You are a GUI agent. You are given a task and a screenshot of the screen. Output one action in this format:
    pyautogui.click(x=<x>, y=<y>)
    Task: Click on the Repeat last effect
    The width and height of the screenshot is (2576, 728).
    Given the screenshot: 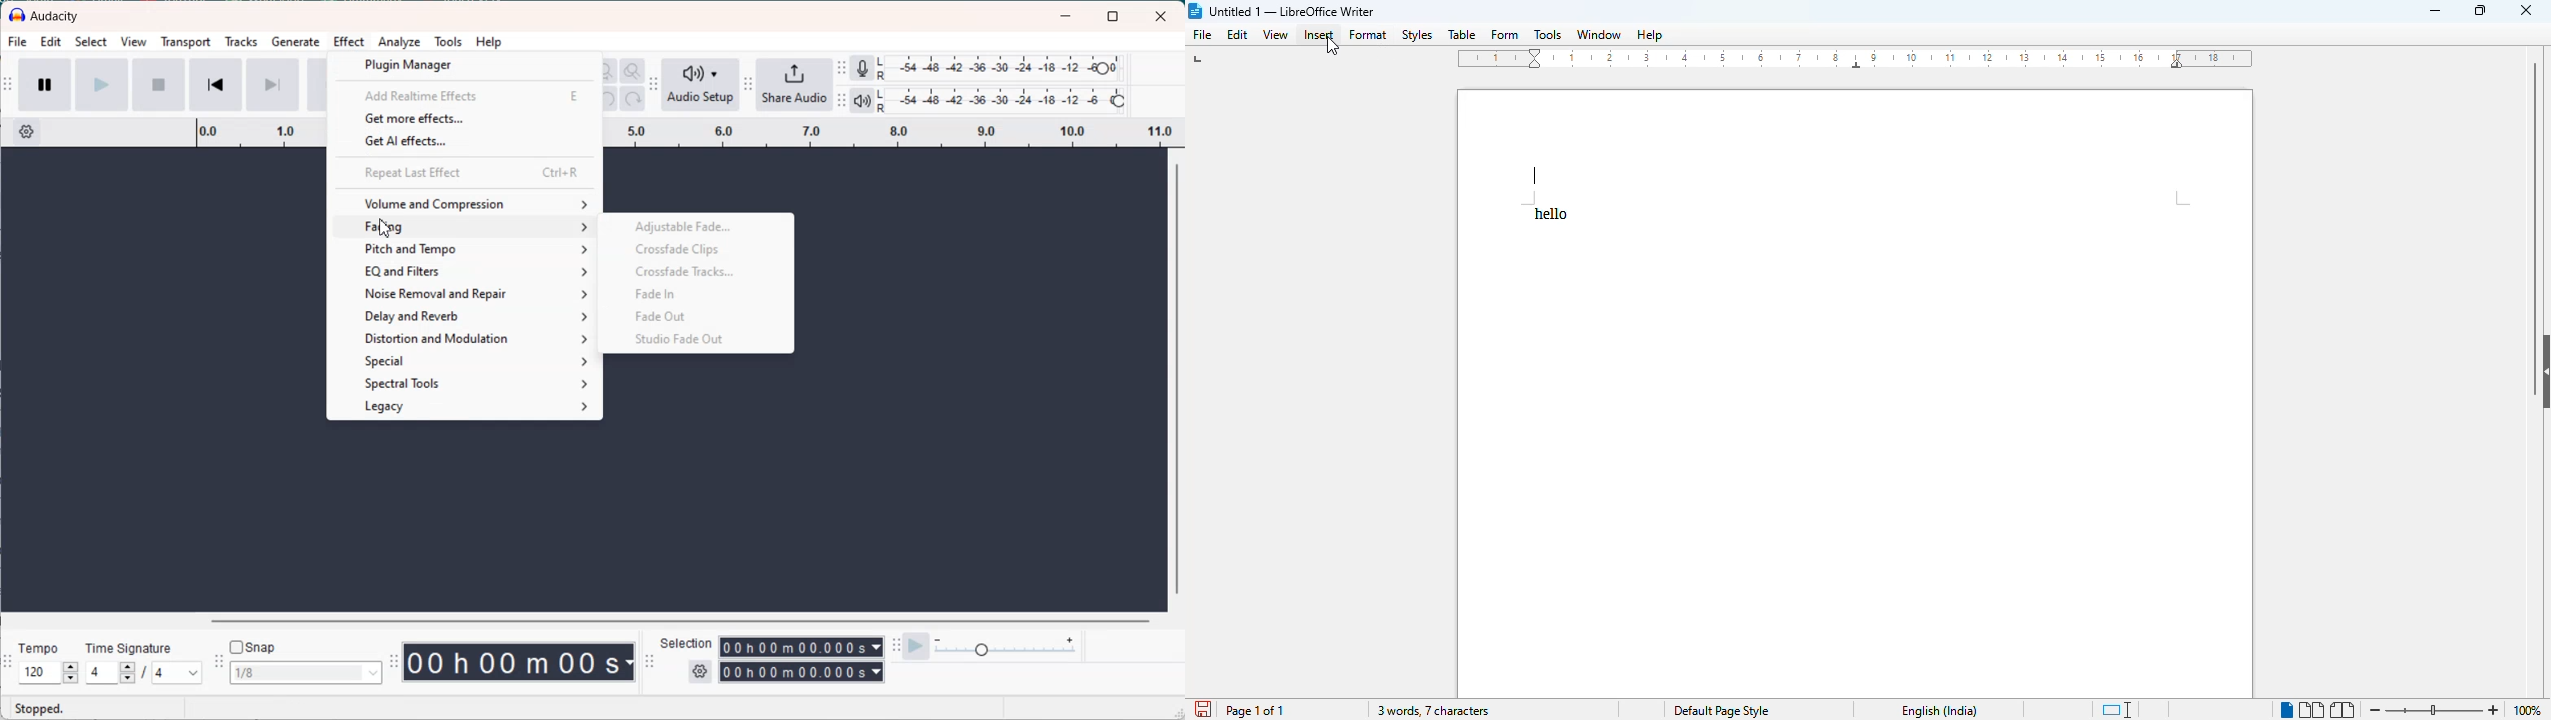 What is the action you would take?
    pyautogui.click(x=464, y=173)
    